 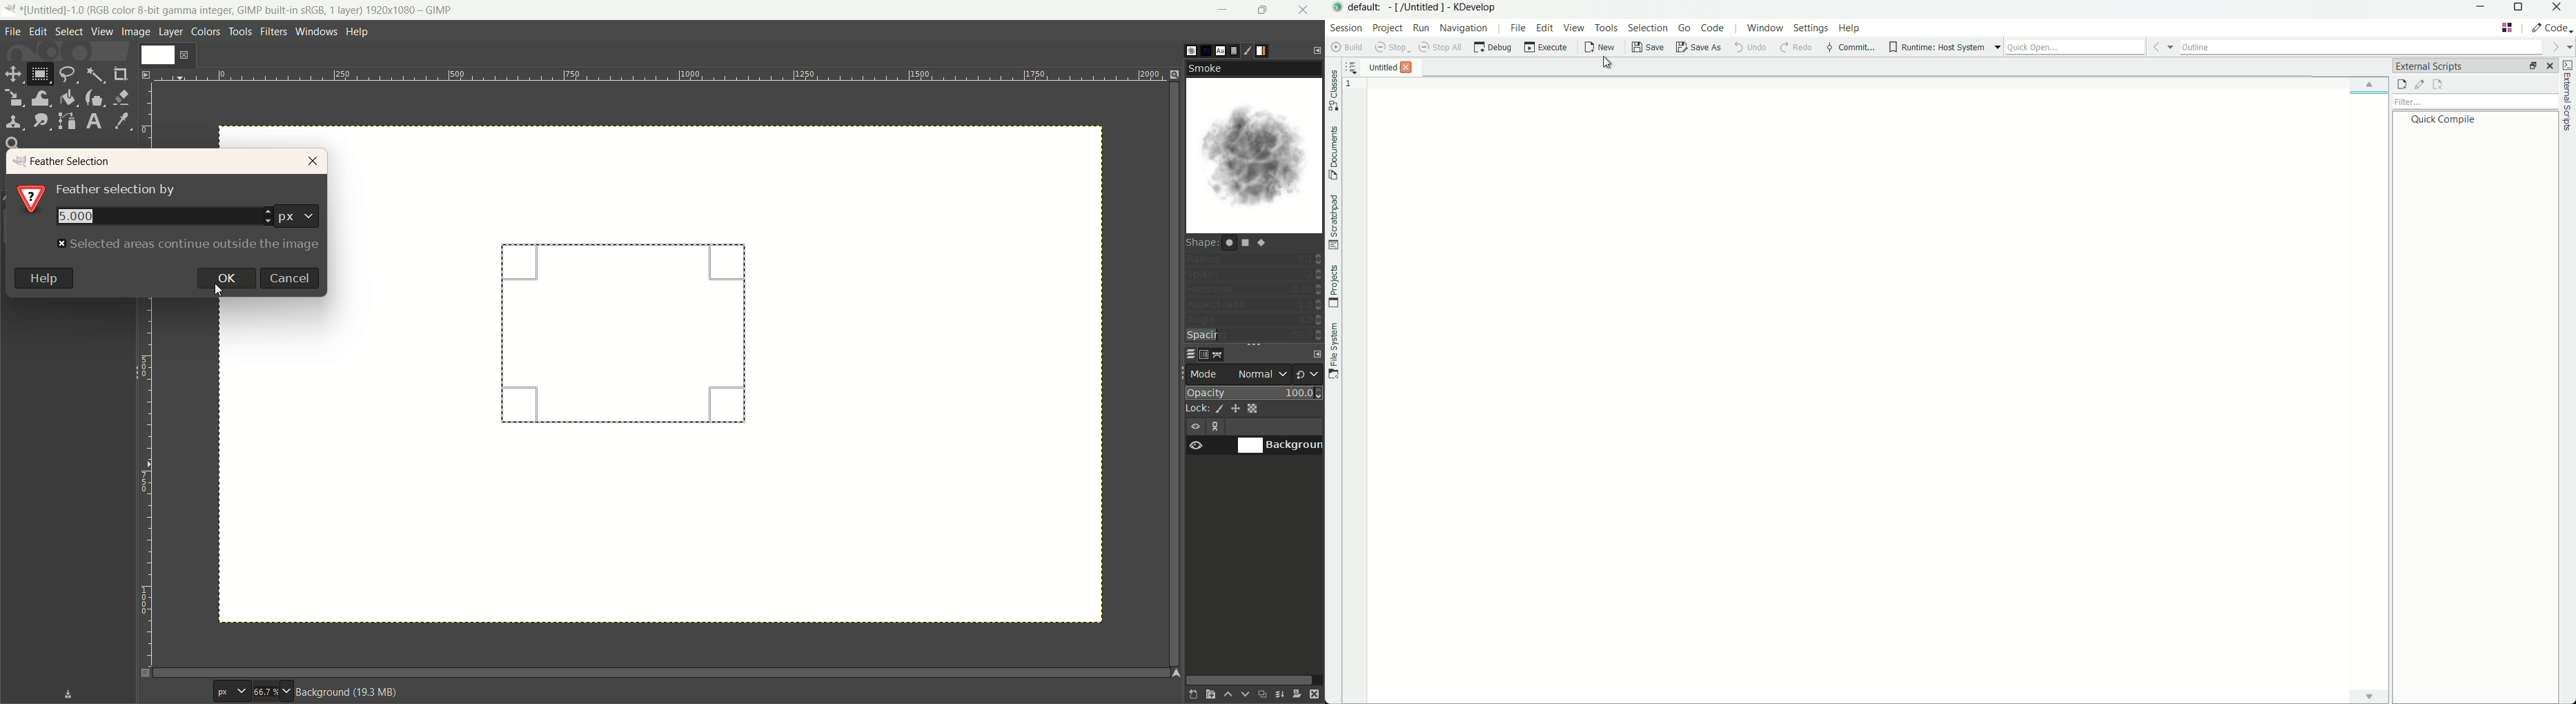 What do you see at coordinates (1253, 392) in the screenshot?
I see `opacity` at bounding box center [1253, 392].